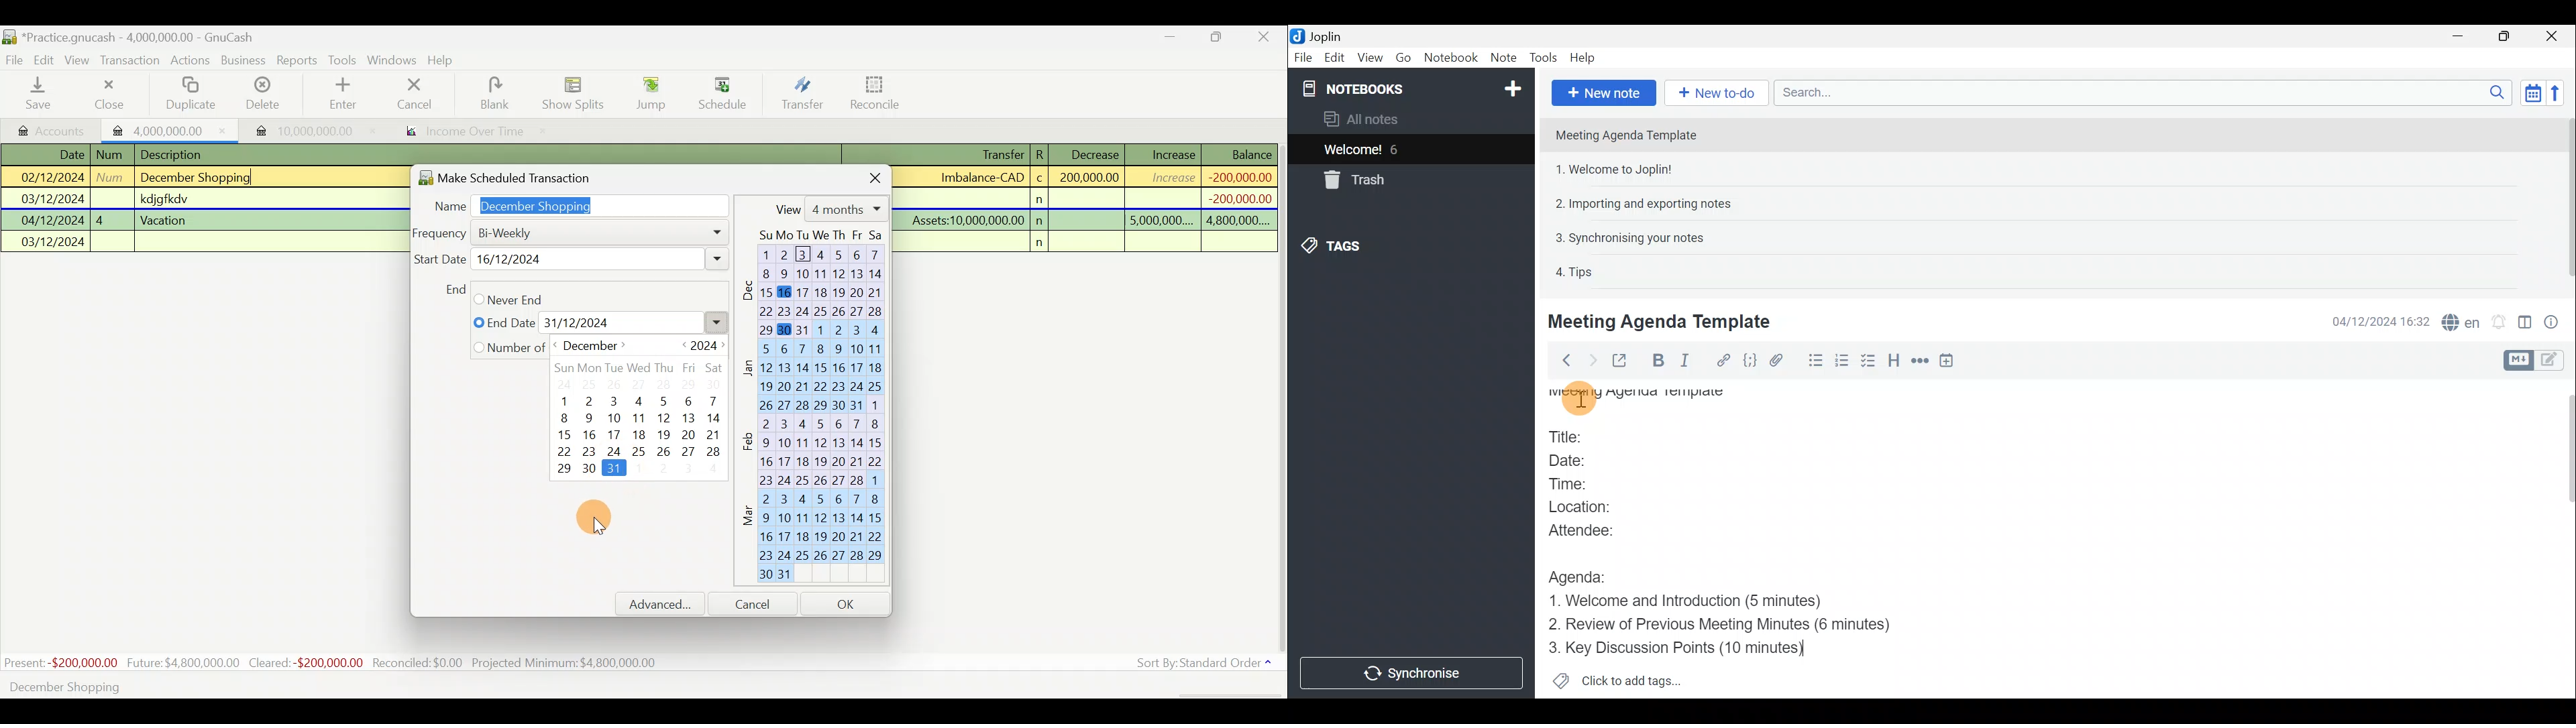 The image size is (2576, 728). I want to click on Imported transaction 2, so click(300, 131).